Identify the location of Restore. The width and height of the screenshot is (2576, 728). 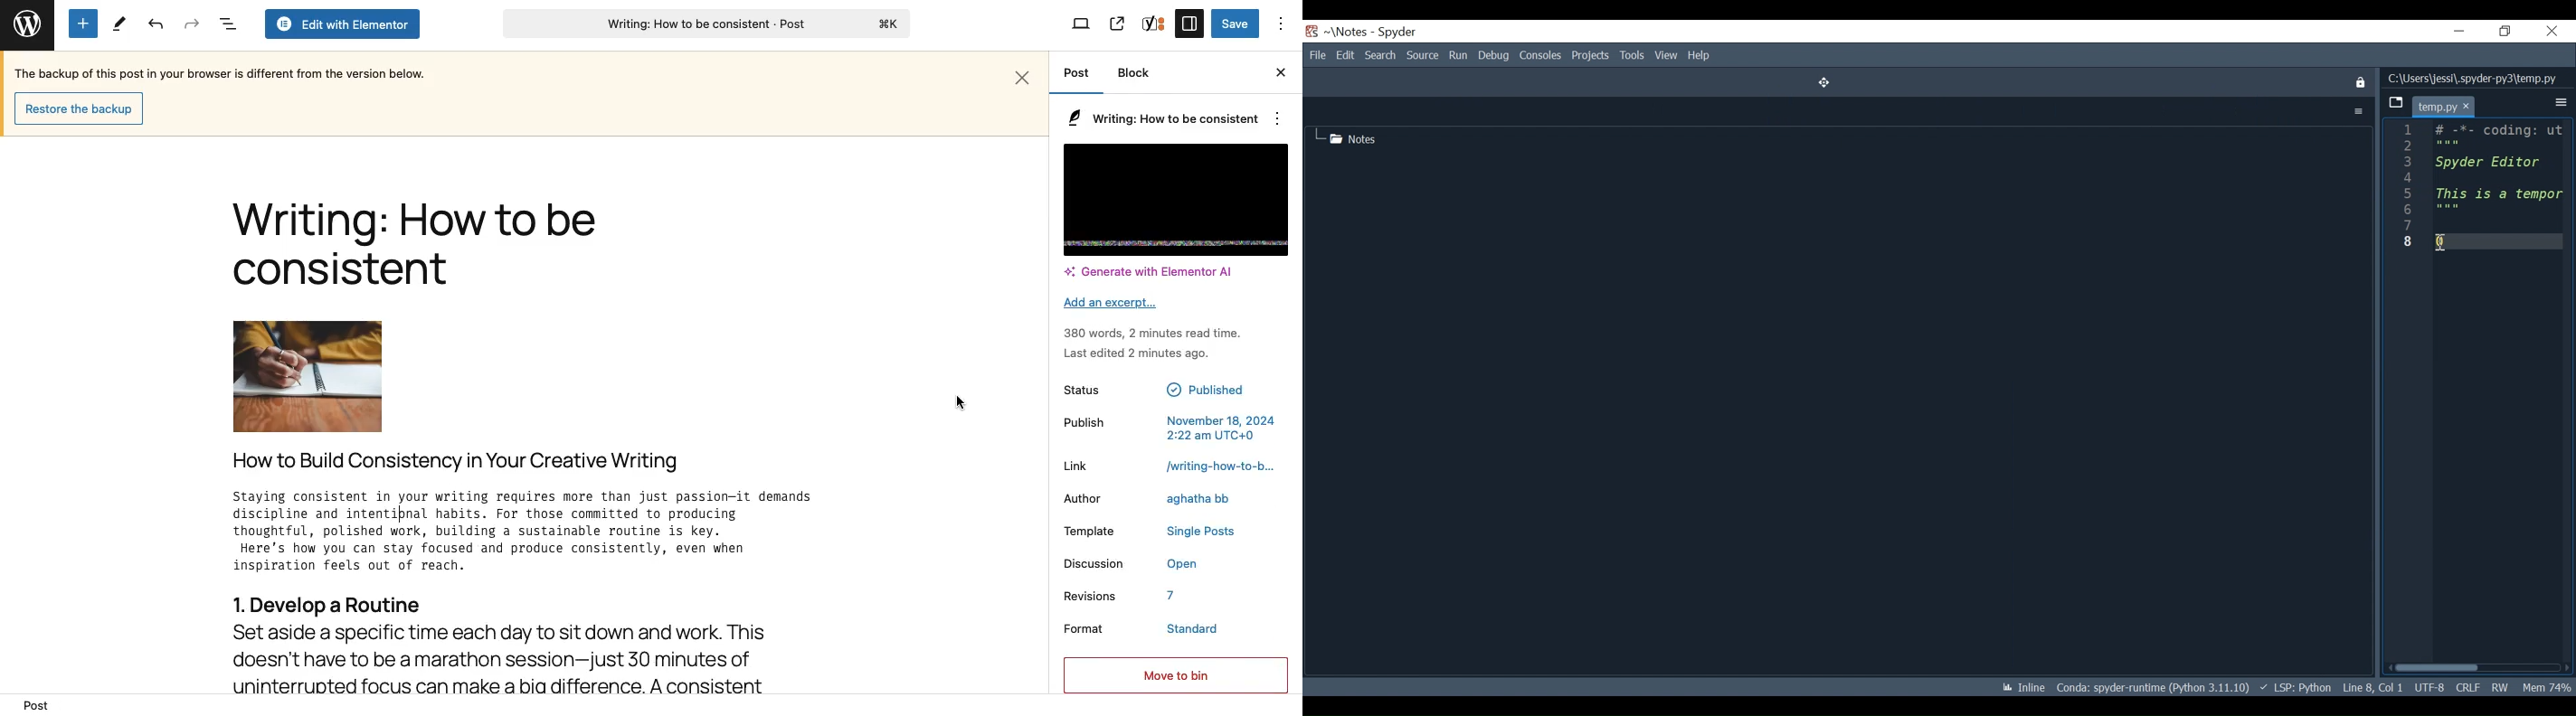
(2505, 30).